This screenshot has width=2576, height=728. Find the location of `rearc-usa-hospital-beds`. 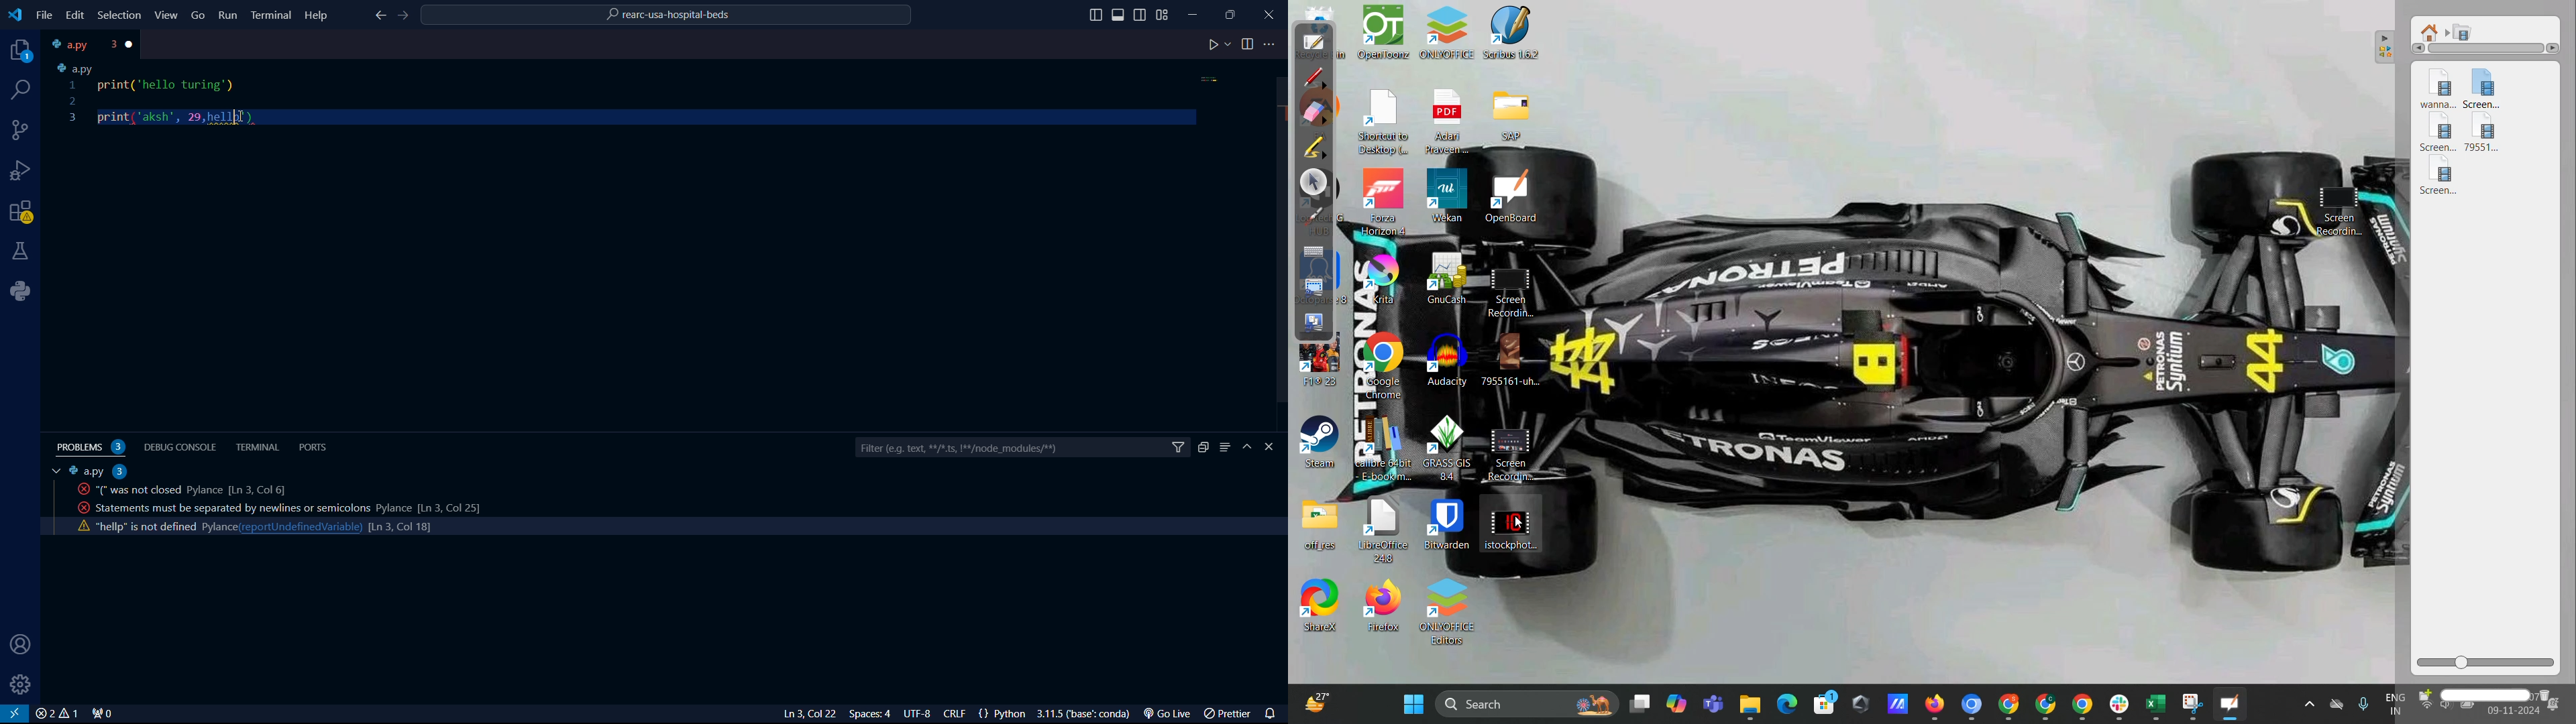

rearc-usa-hospital-beds is located at coordinates (667, 17).